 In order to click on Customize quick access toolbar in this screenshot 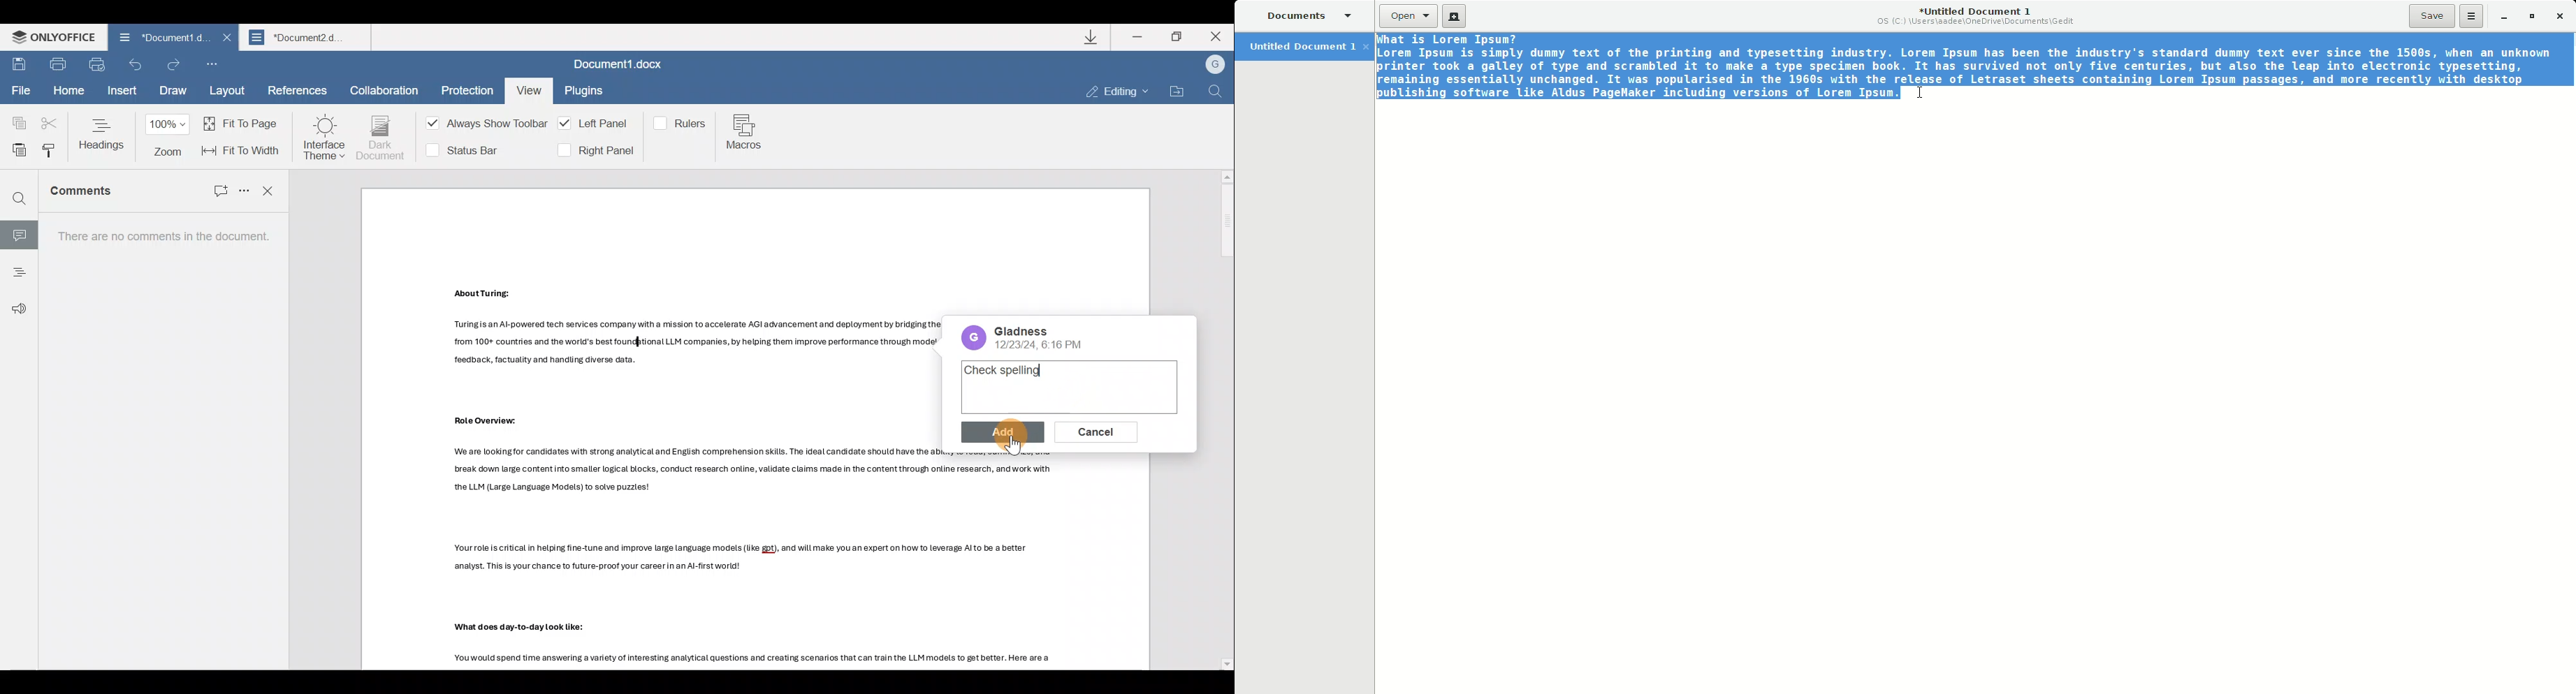, I will do `click(216, 66)`.